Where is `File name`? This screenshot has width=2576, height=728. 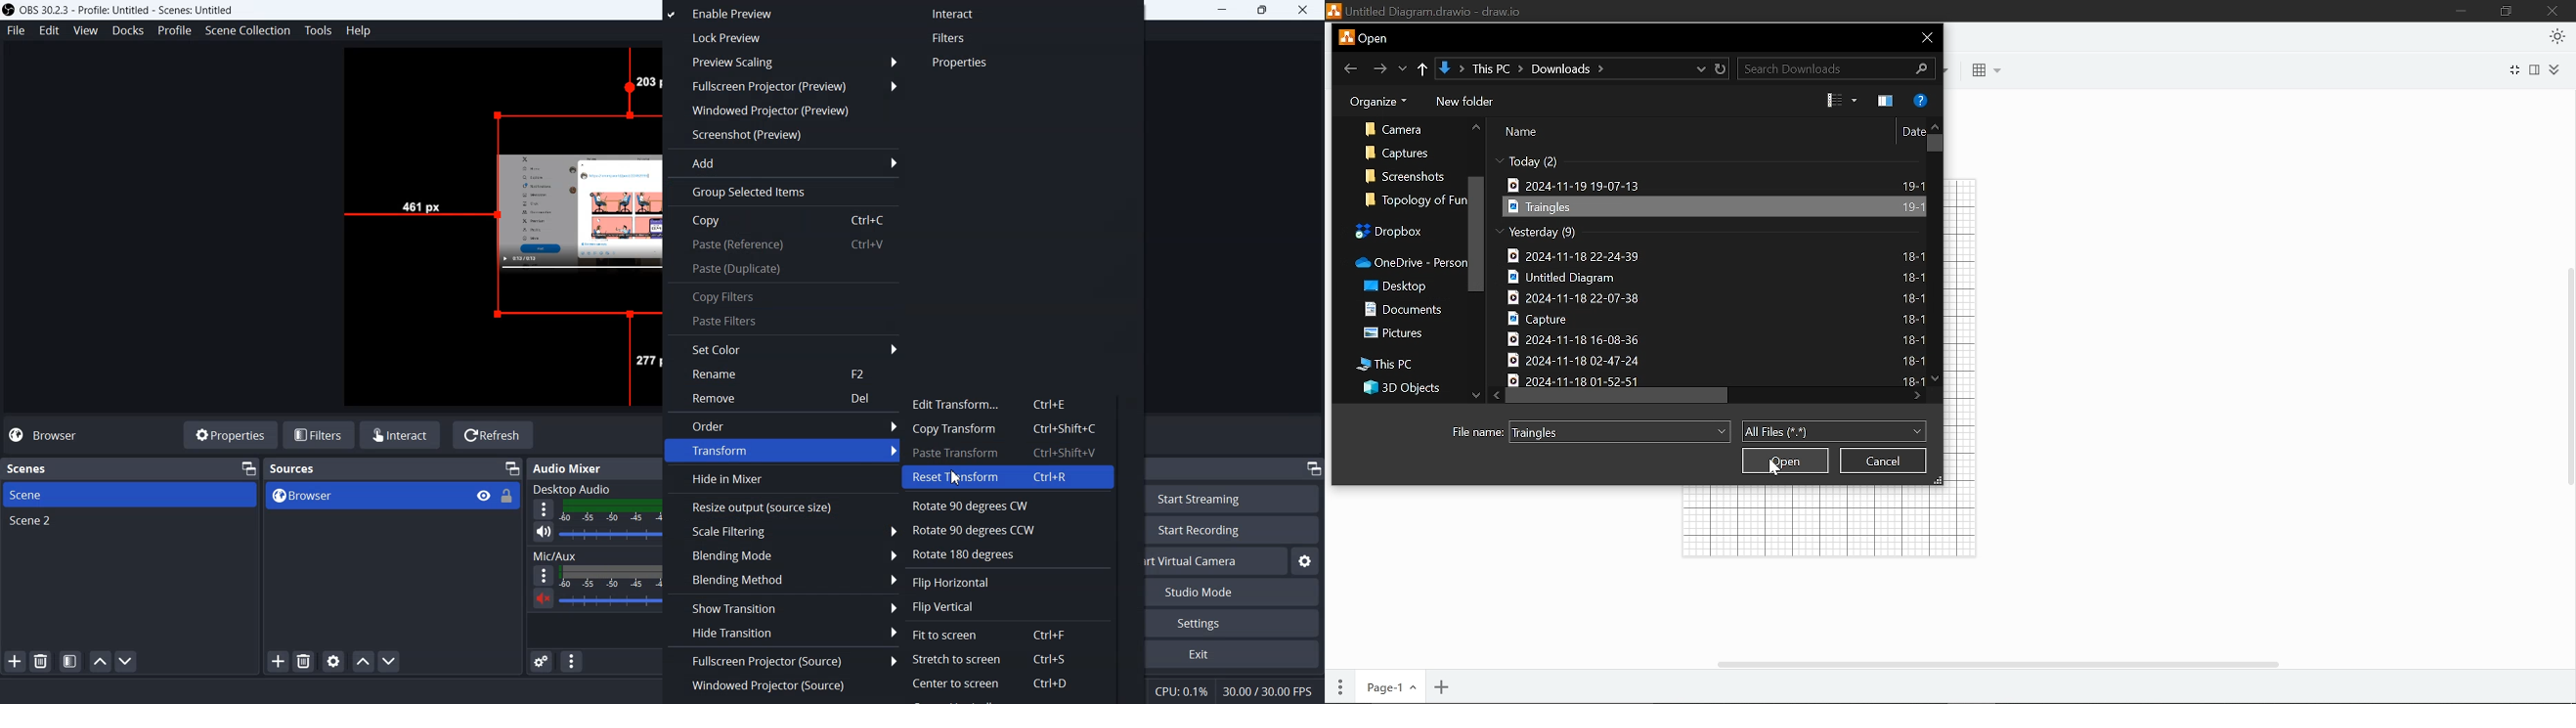
File name is located at coordinates (1479, 432).